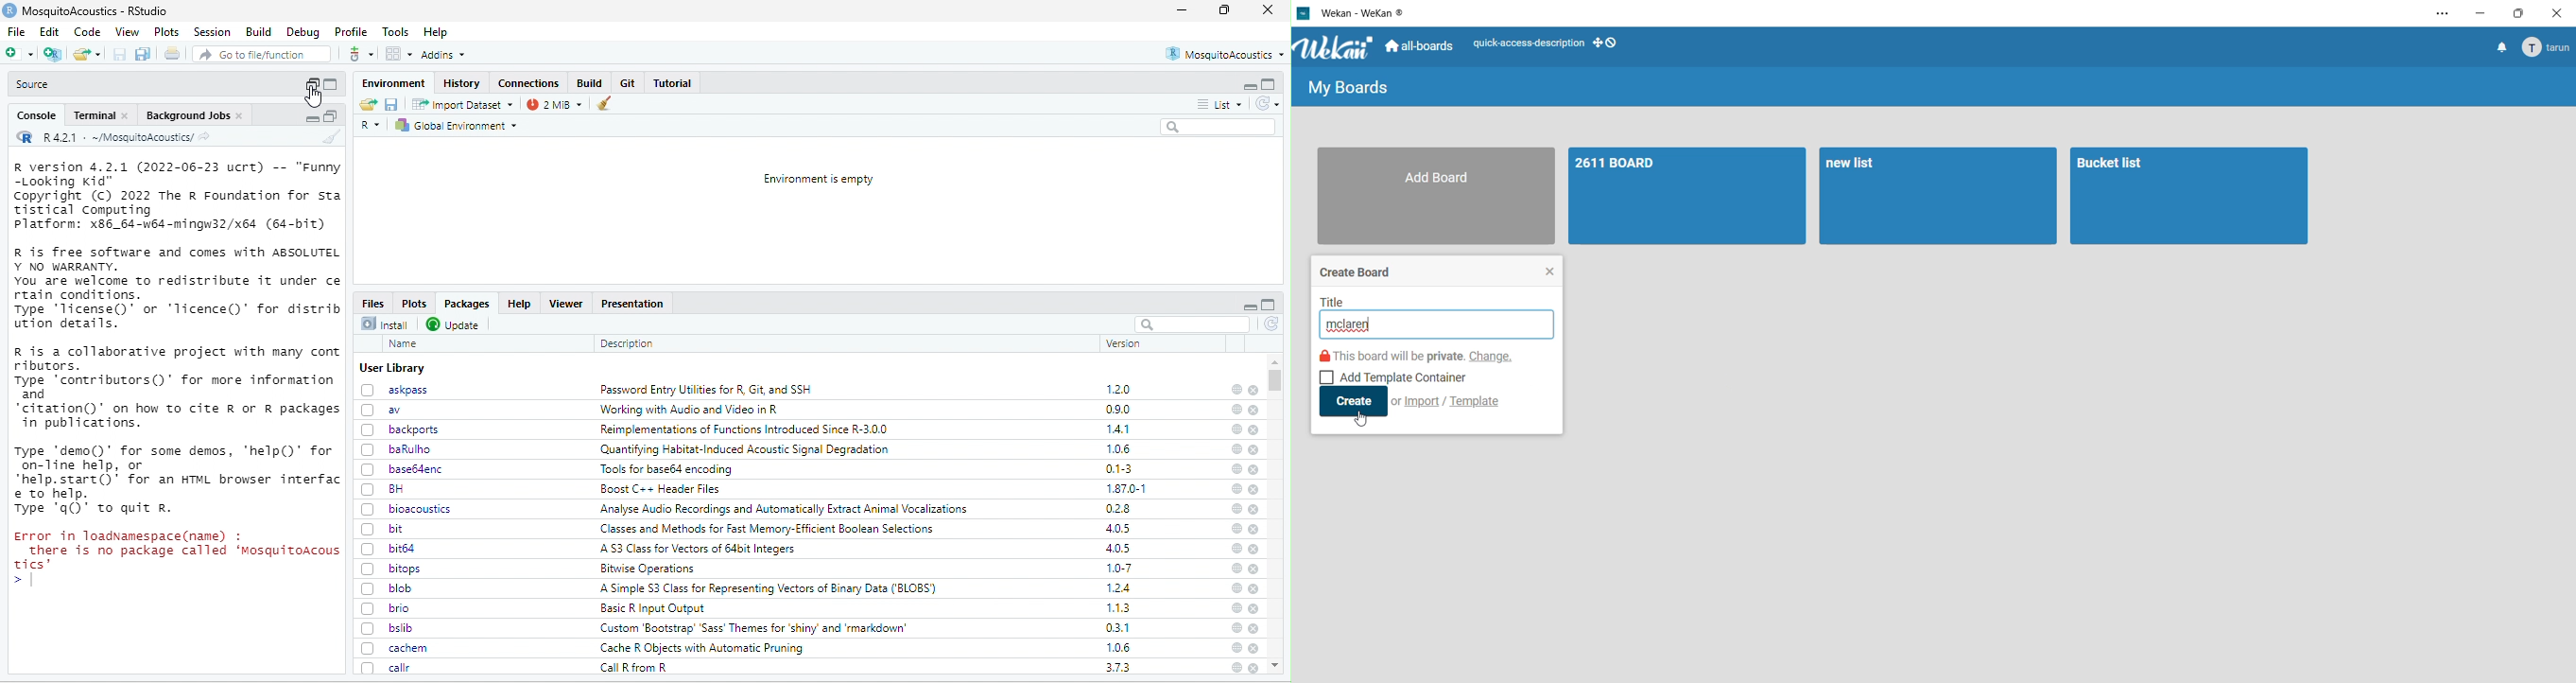  What do you see at coordinates (821, 179) in the screenshot?
I see `Environment is empty` at bounding box center [821, 179].